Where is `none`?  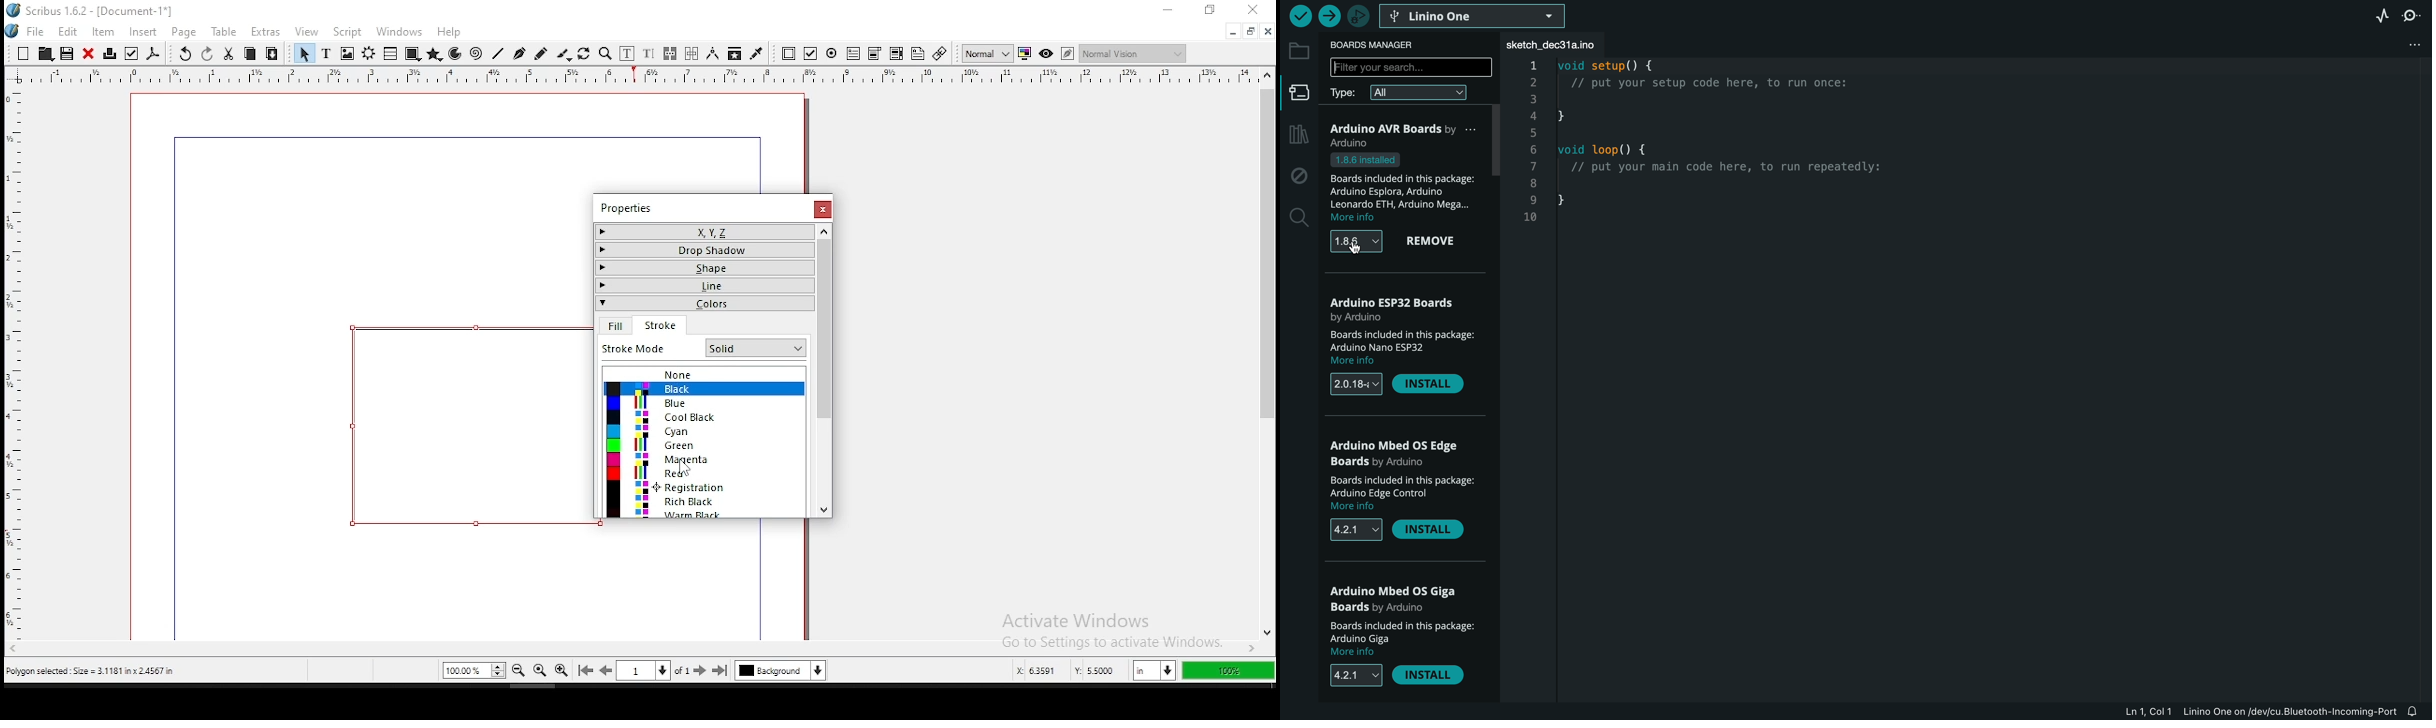 none is located at coordinates (705, 373).